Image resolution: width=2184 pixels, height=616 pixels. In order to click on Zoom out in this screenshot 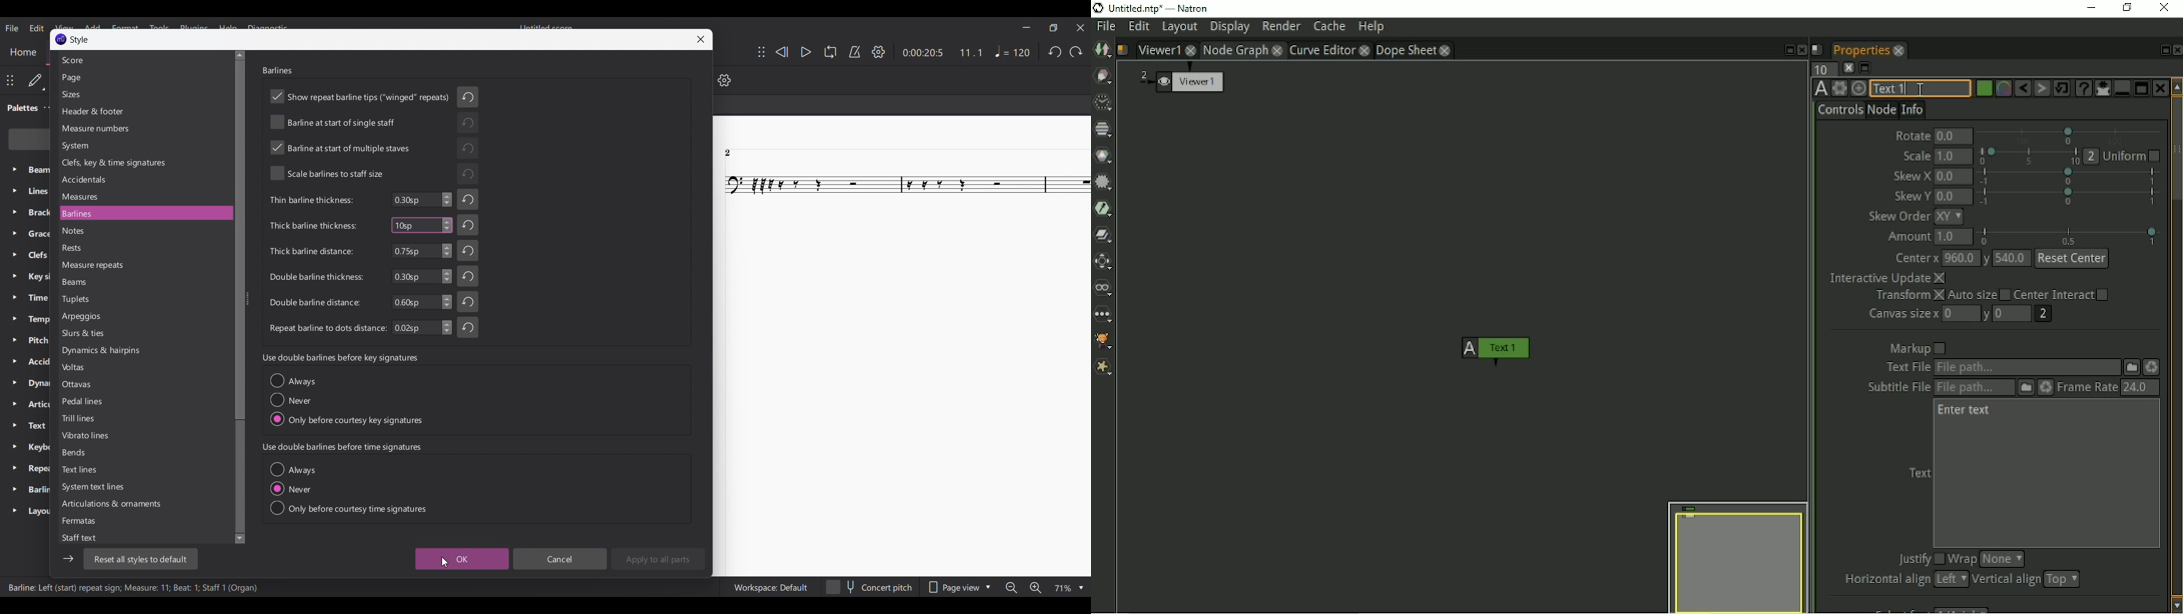, I will do `click(1012, 588)`.